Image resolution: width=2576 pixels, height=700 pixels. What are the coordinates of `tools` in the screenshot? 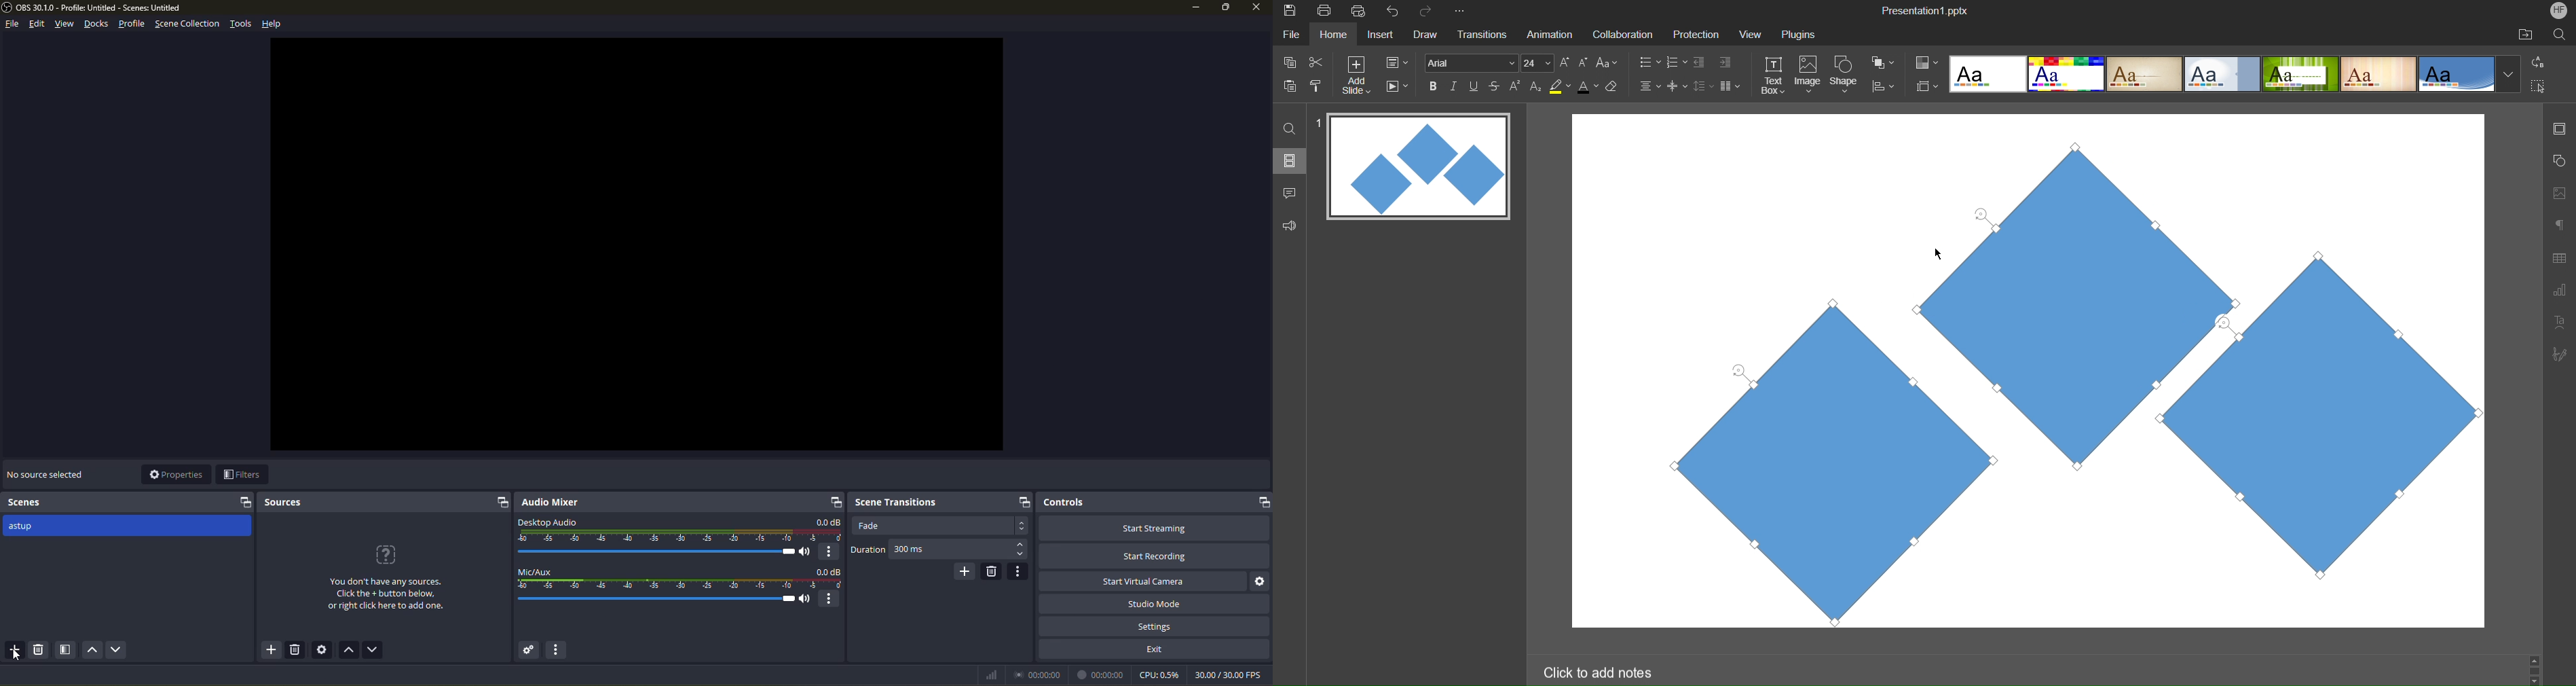 It's located at (243, 25).